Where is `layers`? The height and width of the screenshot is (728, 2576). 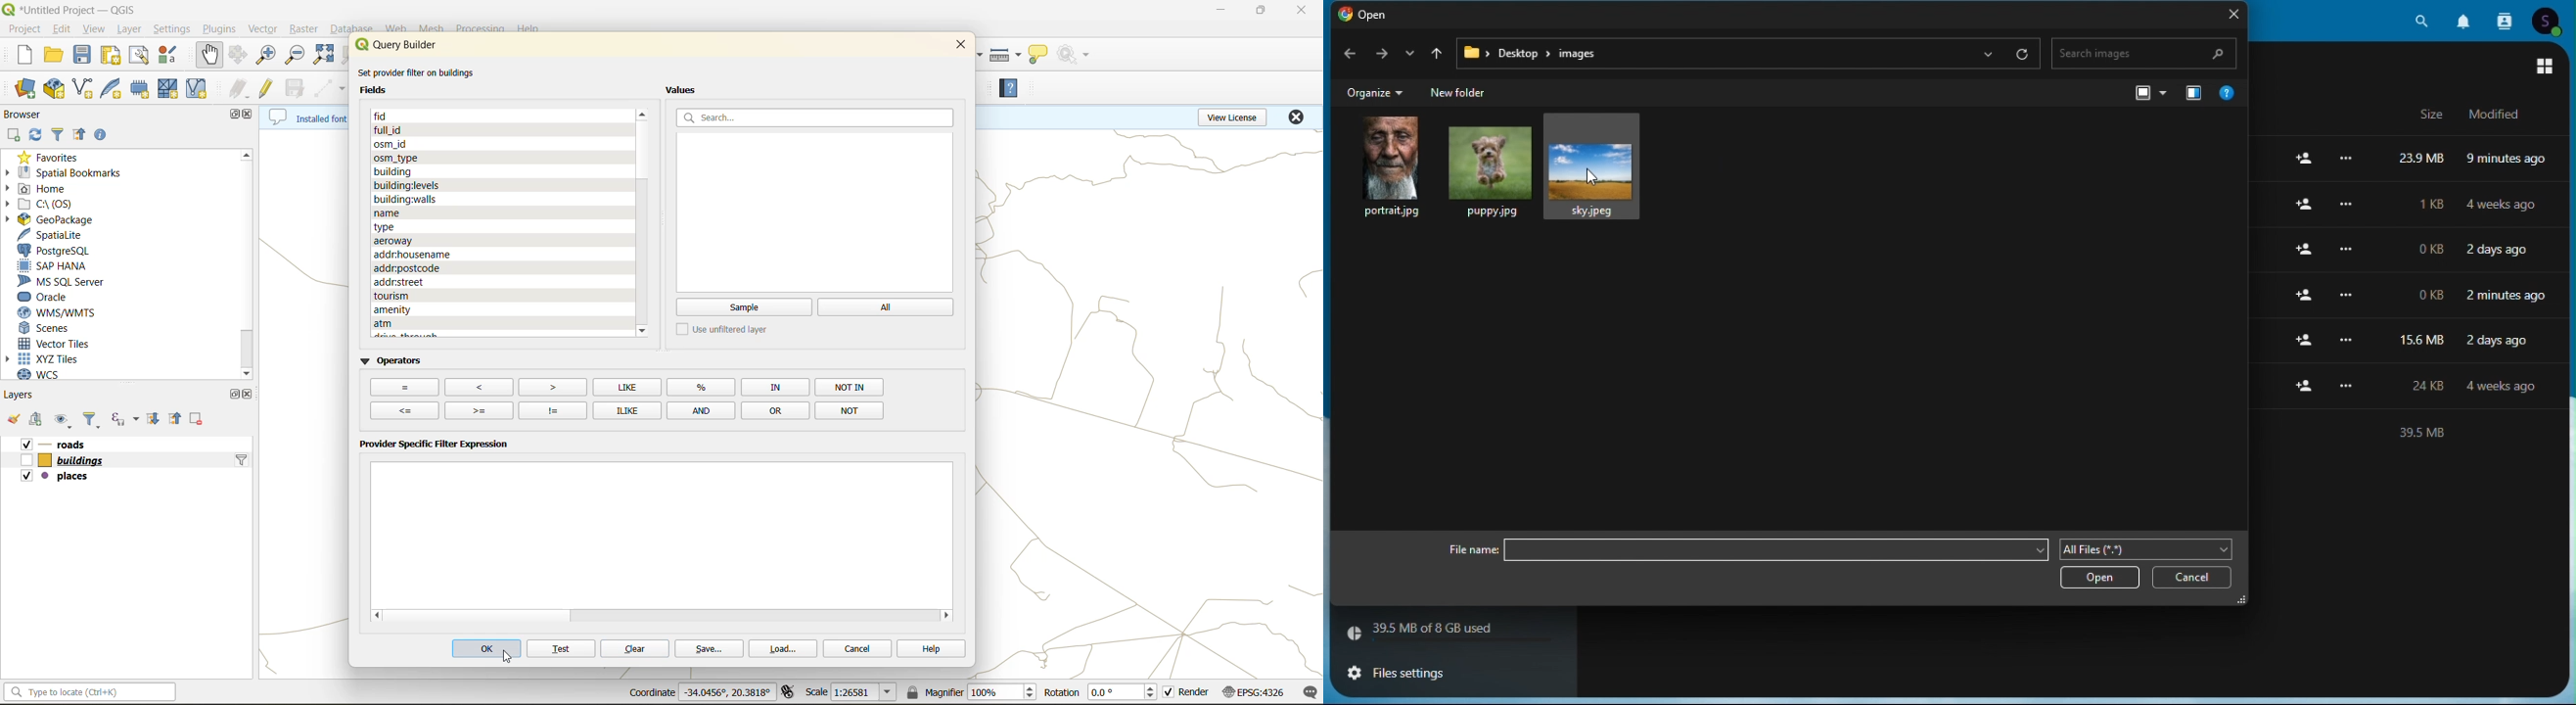 layers is located at coordinates (61, 476).